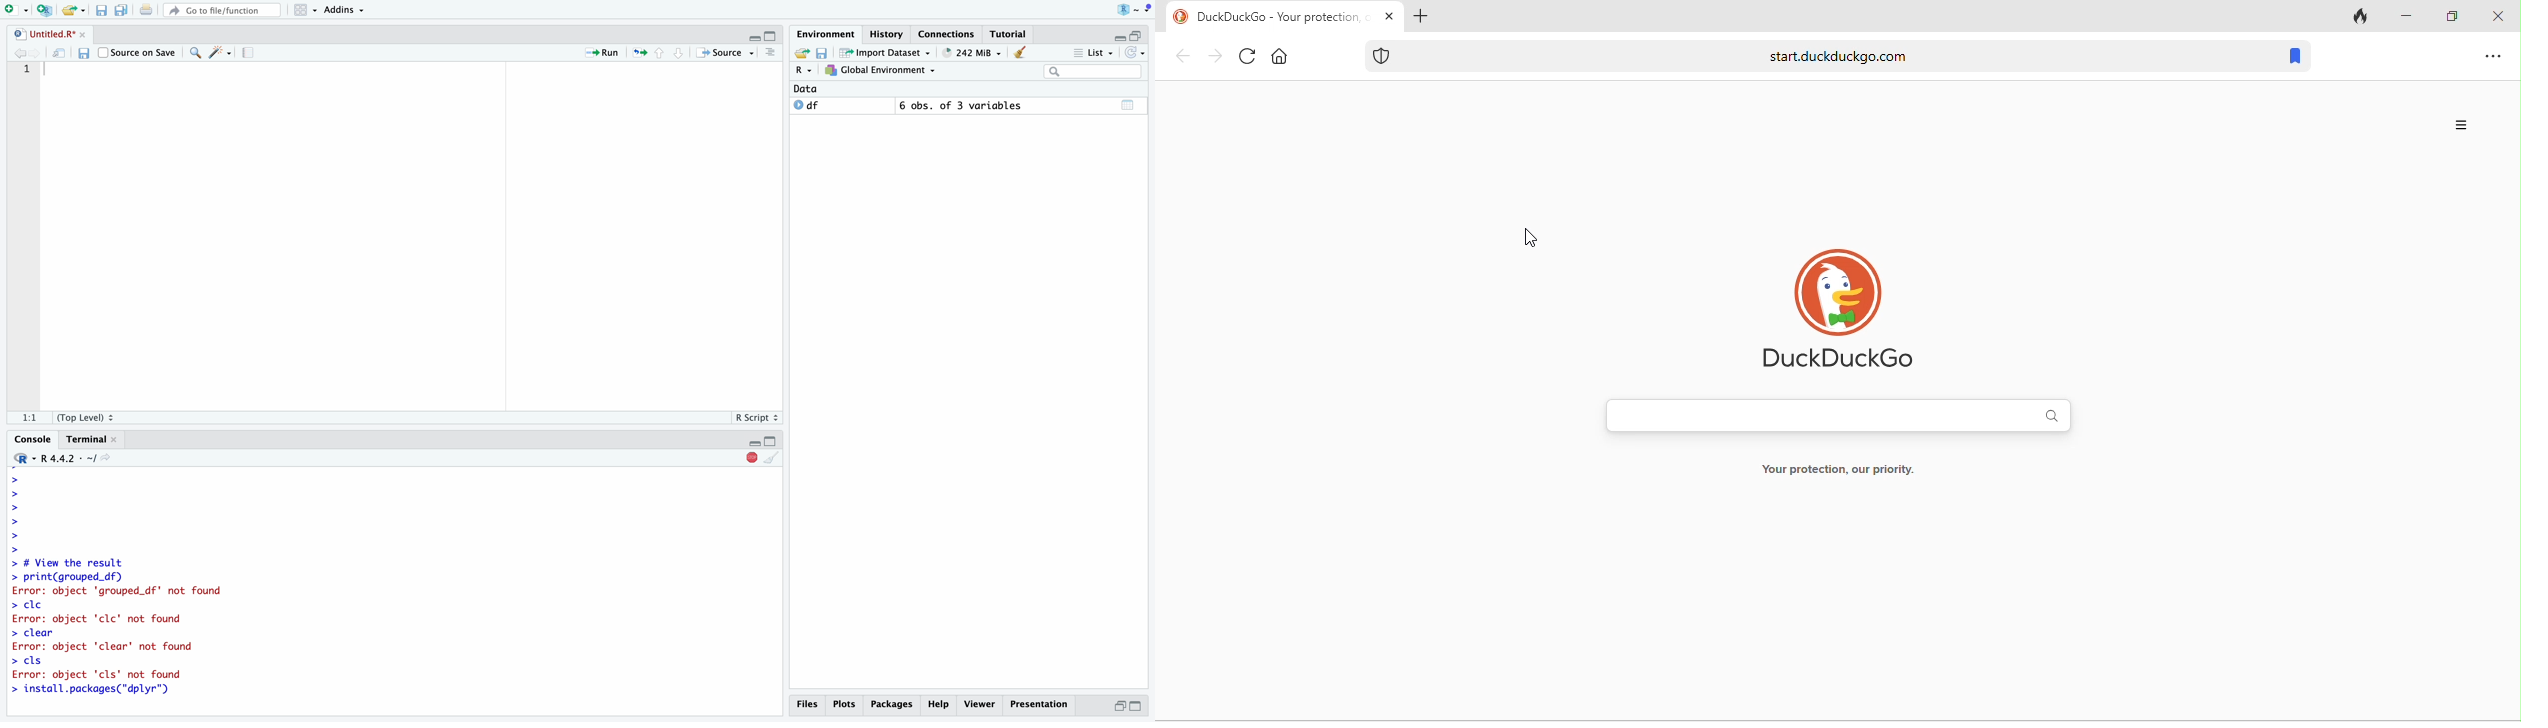 Image resolution: width=2548 pixels, height=728 pixels. Describe the element at coordinates (880, 71) in the screenshot. I see `Global Environment` at that location.